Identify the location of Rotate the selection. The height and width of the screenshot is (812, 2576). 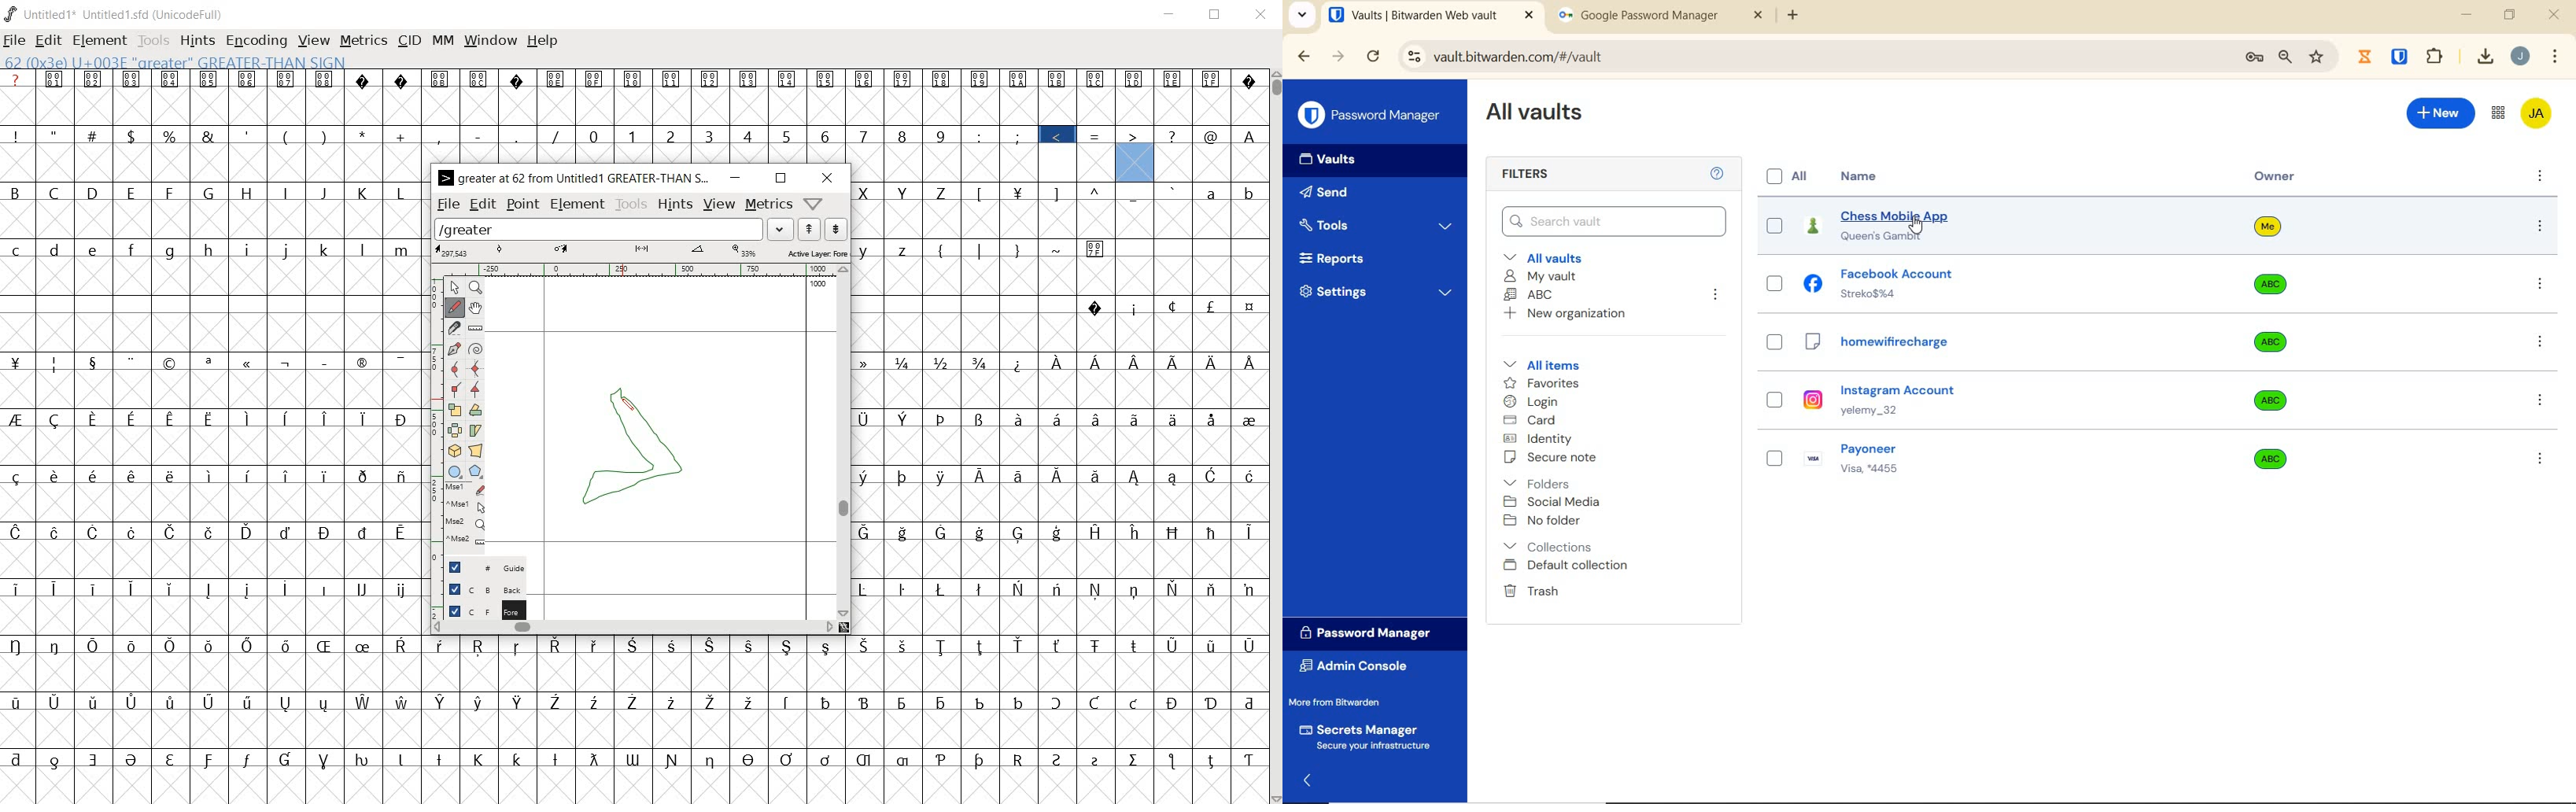
(476, 410).